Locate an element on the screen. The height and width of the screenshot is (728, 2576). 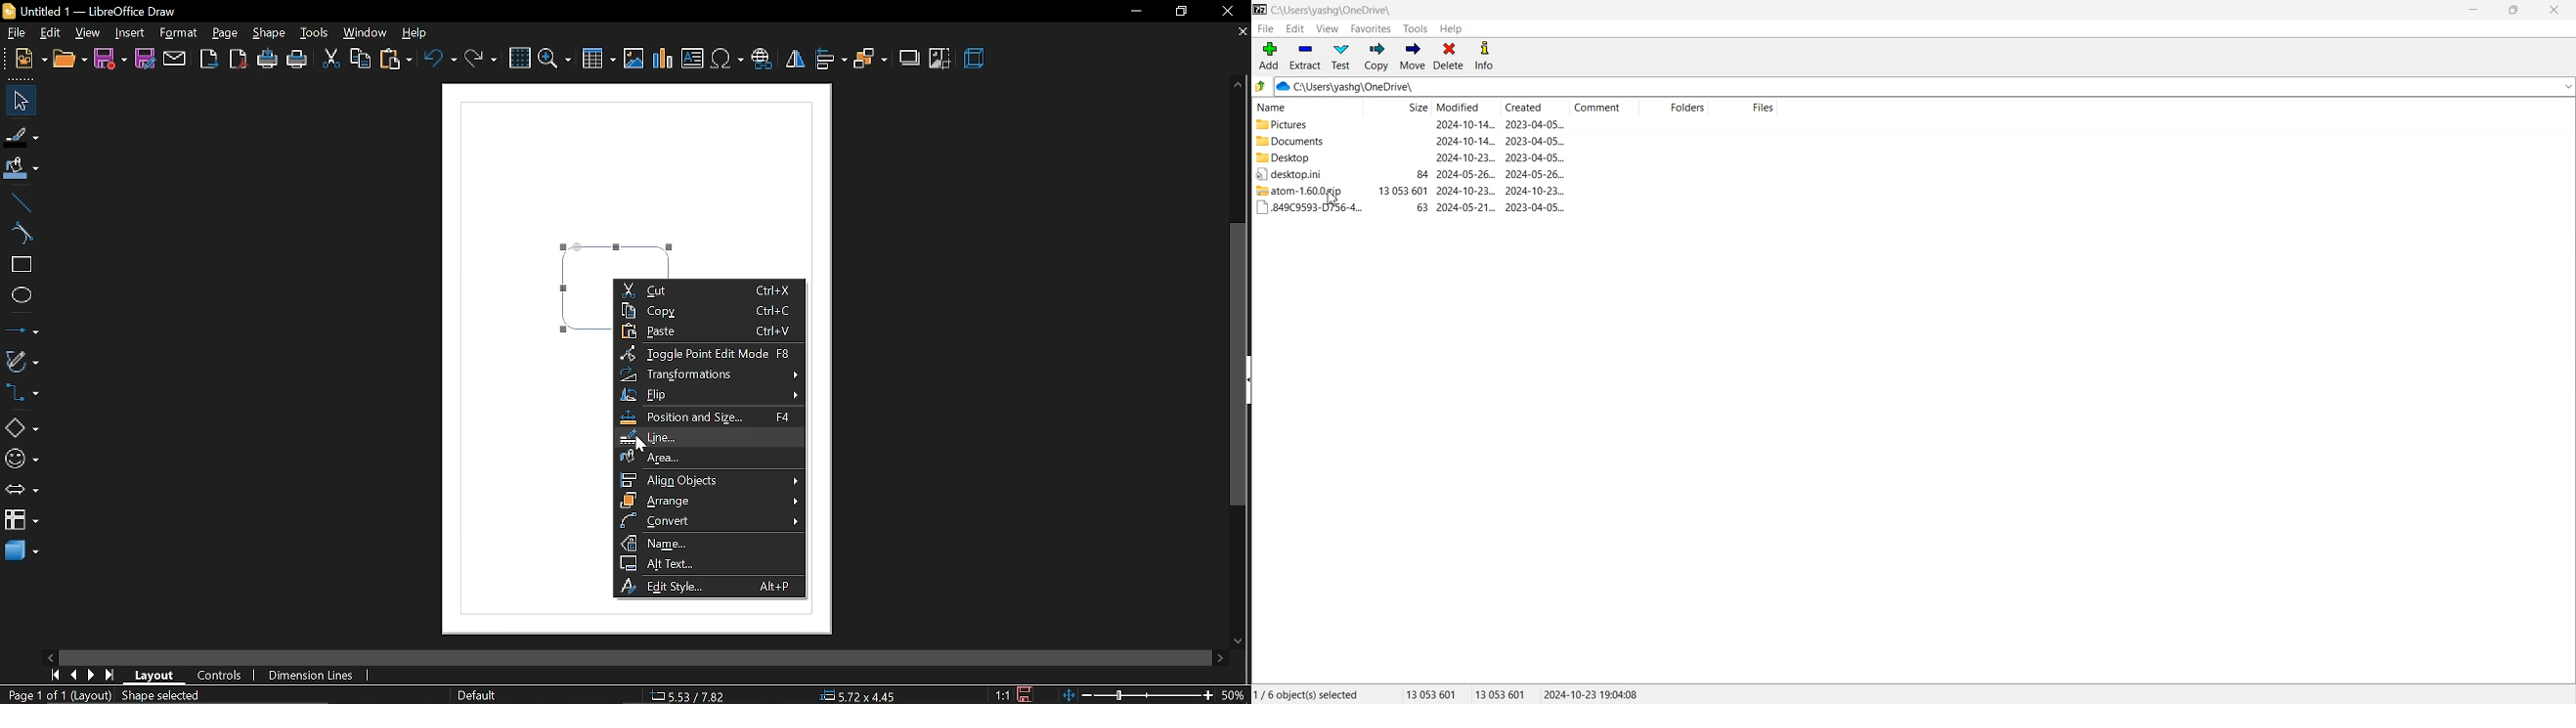
2023-04-05 is located at coordinates (1535, 207).